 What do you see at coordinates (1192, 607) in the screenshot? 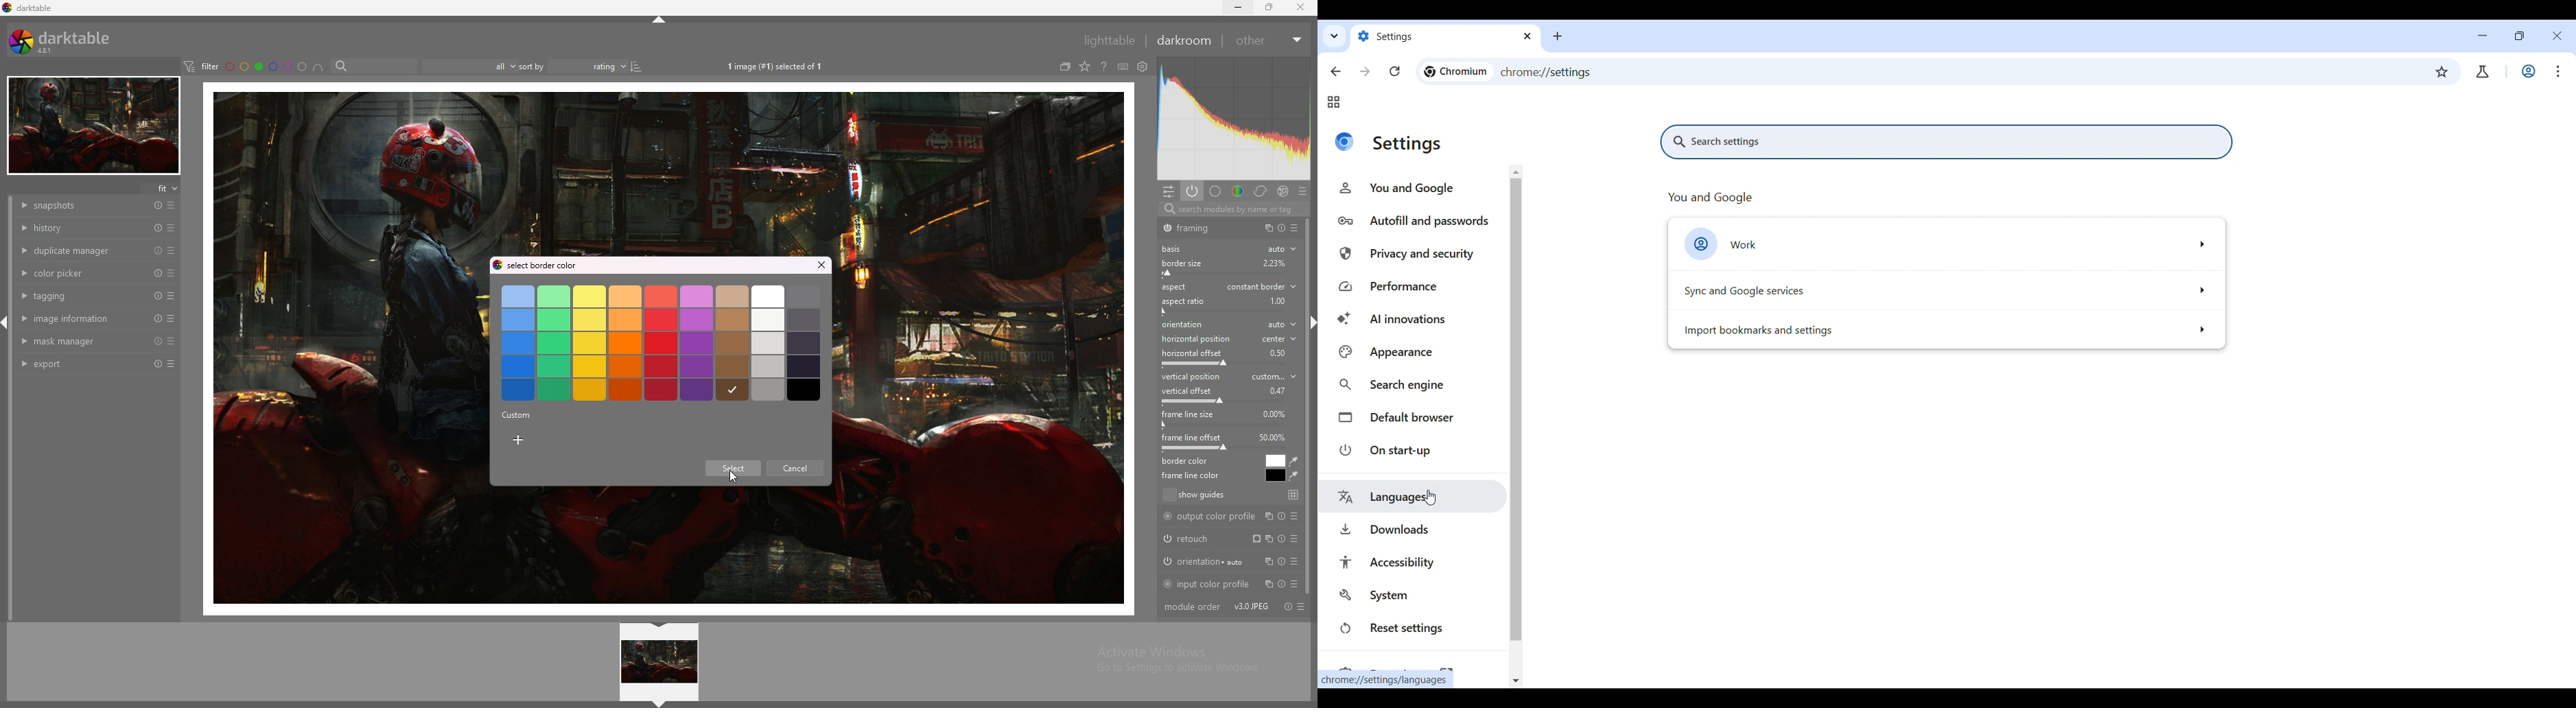
I see `module order` at bounding box center [1192, 607].